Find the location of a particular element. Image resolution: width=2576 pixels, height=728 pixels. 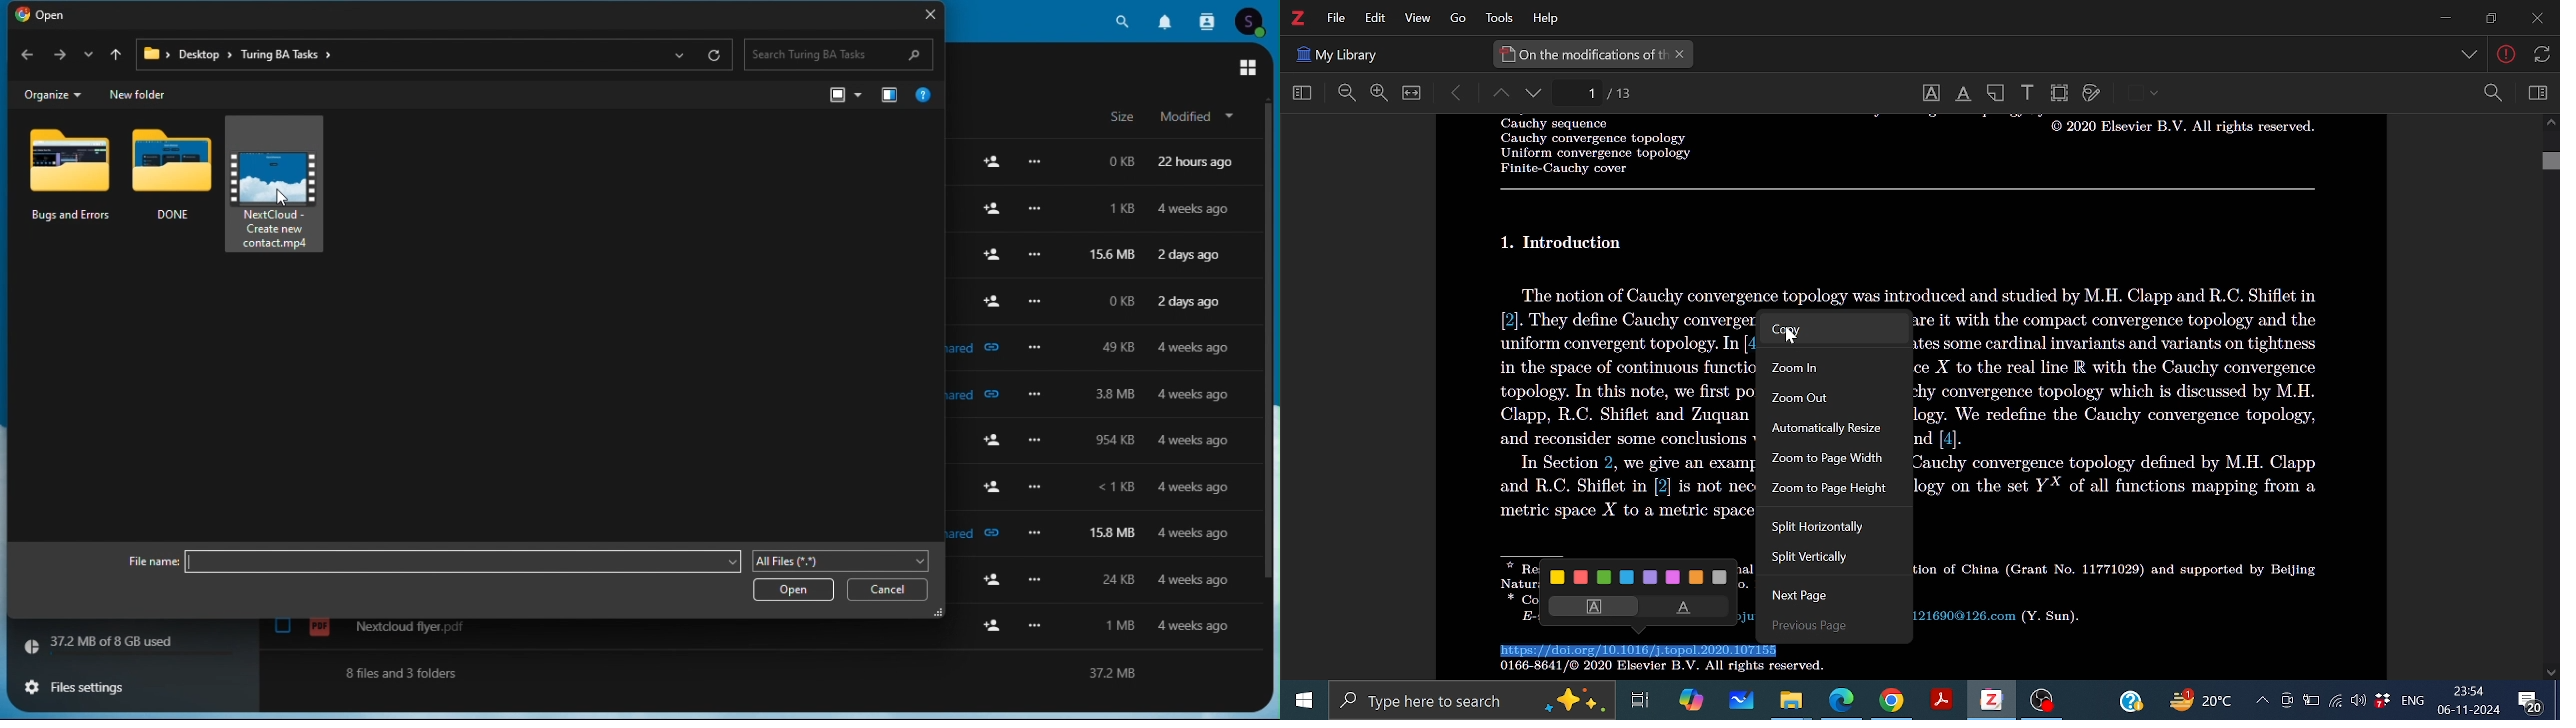

Current page is located at coordinates (1622, 93).